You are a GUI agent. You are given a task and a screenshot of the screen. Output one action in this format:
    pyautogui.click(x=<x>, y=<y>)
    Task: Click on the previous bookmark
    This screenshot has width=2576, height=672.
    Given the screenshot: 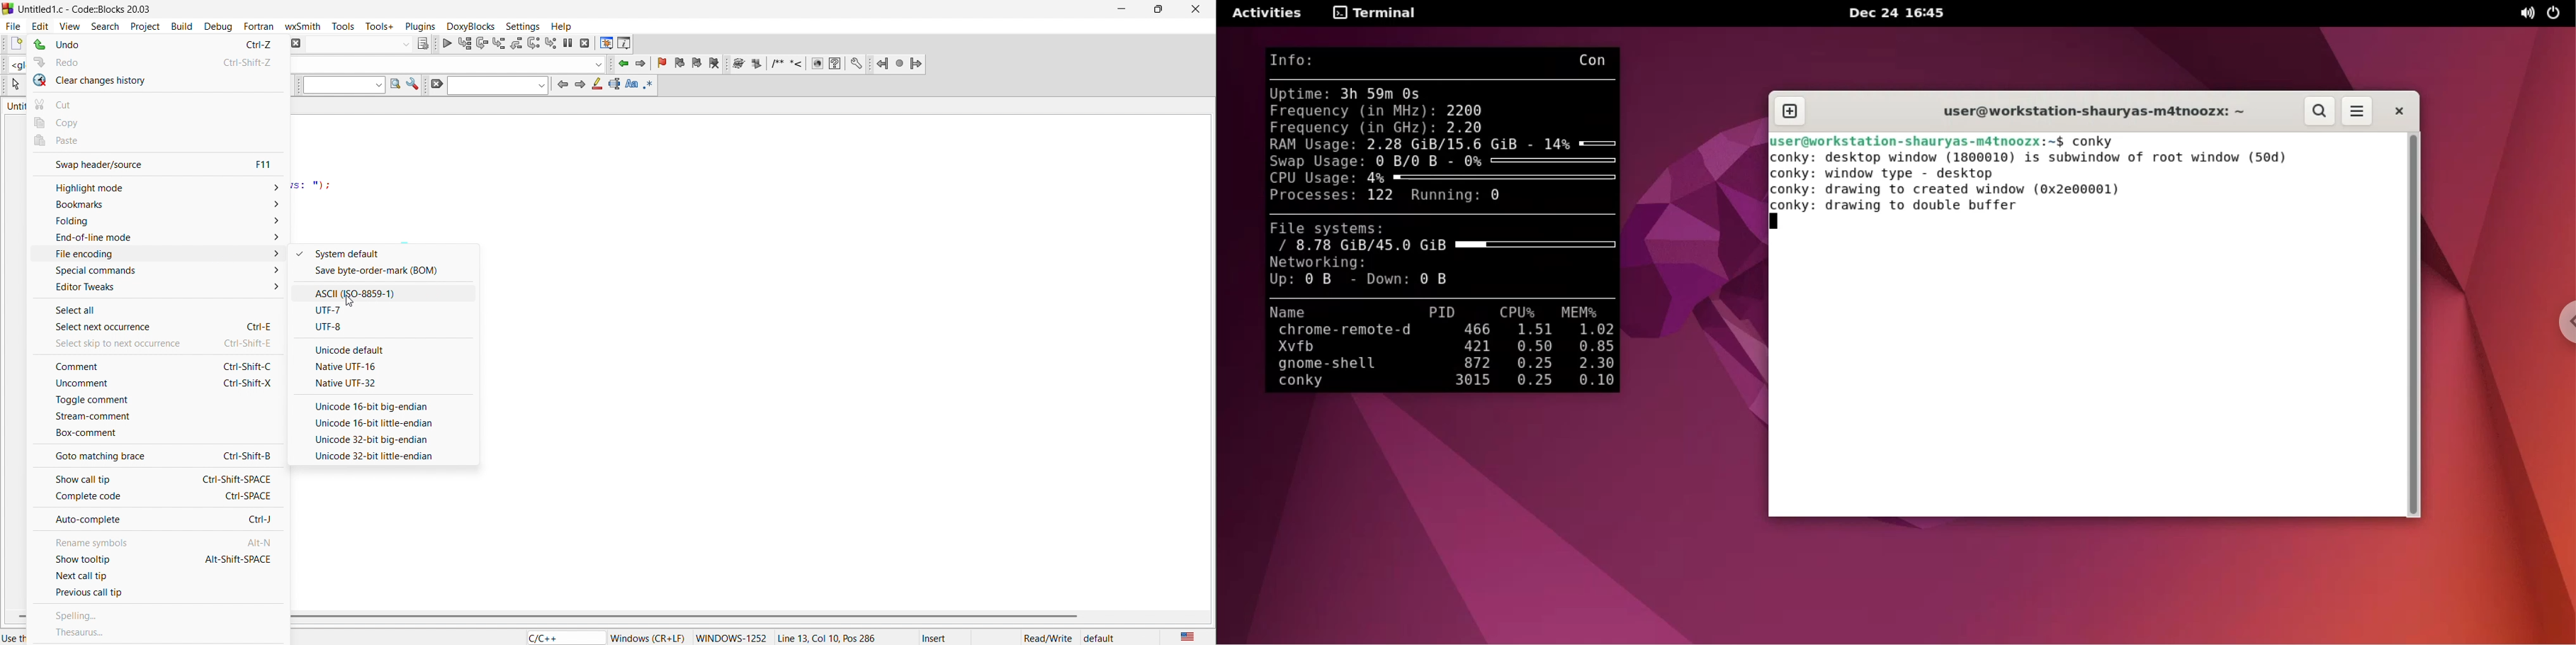 What is the action you would take?
    pyautogui.click(x=679, y=65)
    